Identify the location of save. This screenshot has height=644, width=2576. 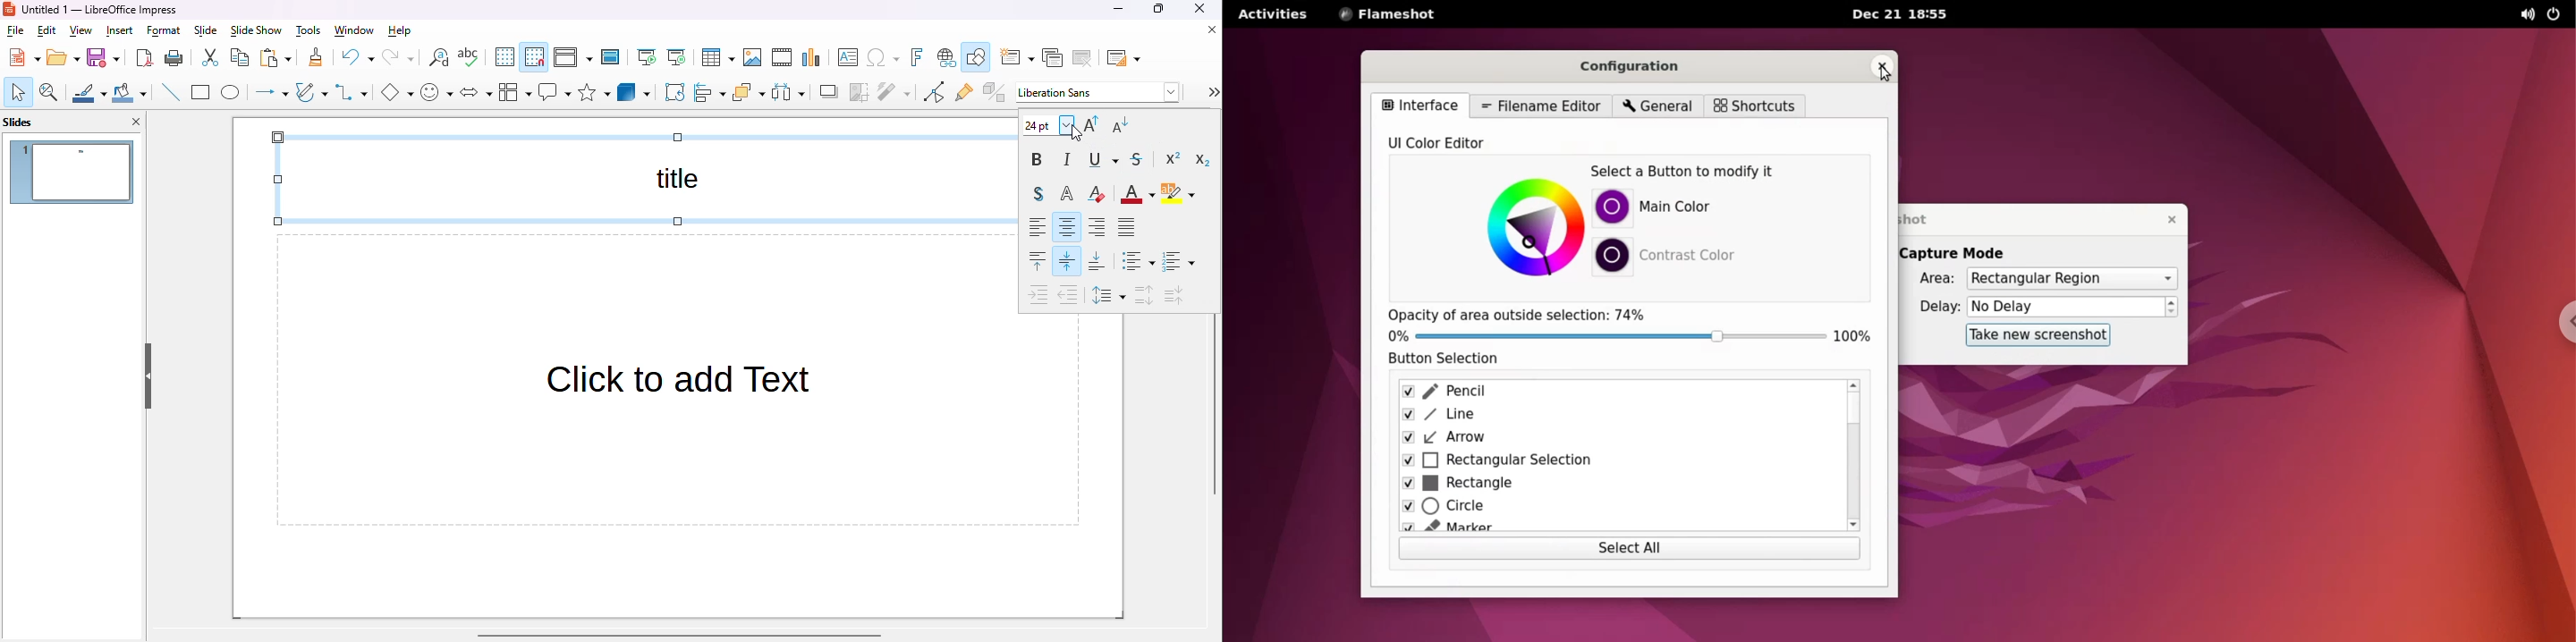
(103, 57).